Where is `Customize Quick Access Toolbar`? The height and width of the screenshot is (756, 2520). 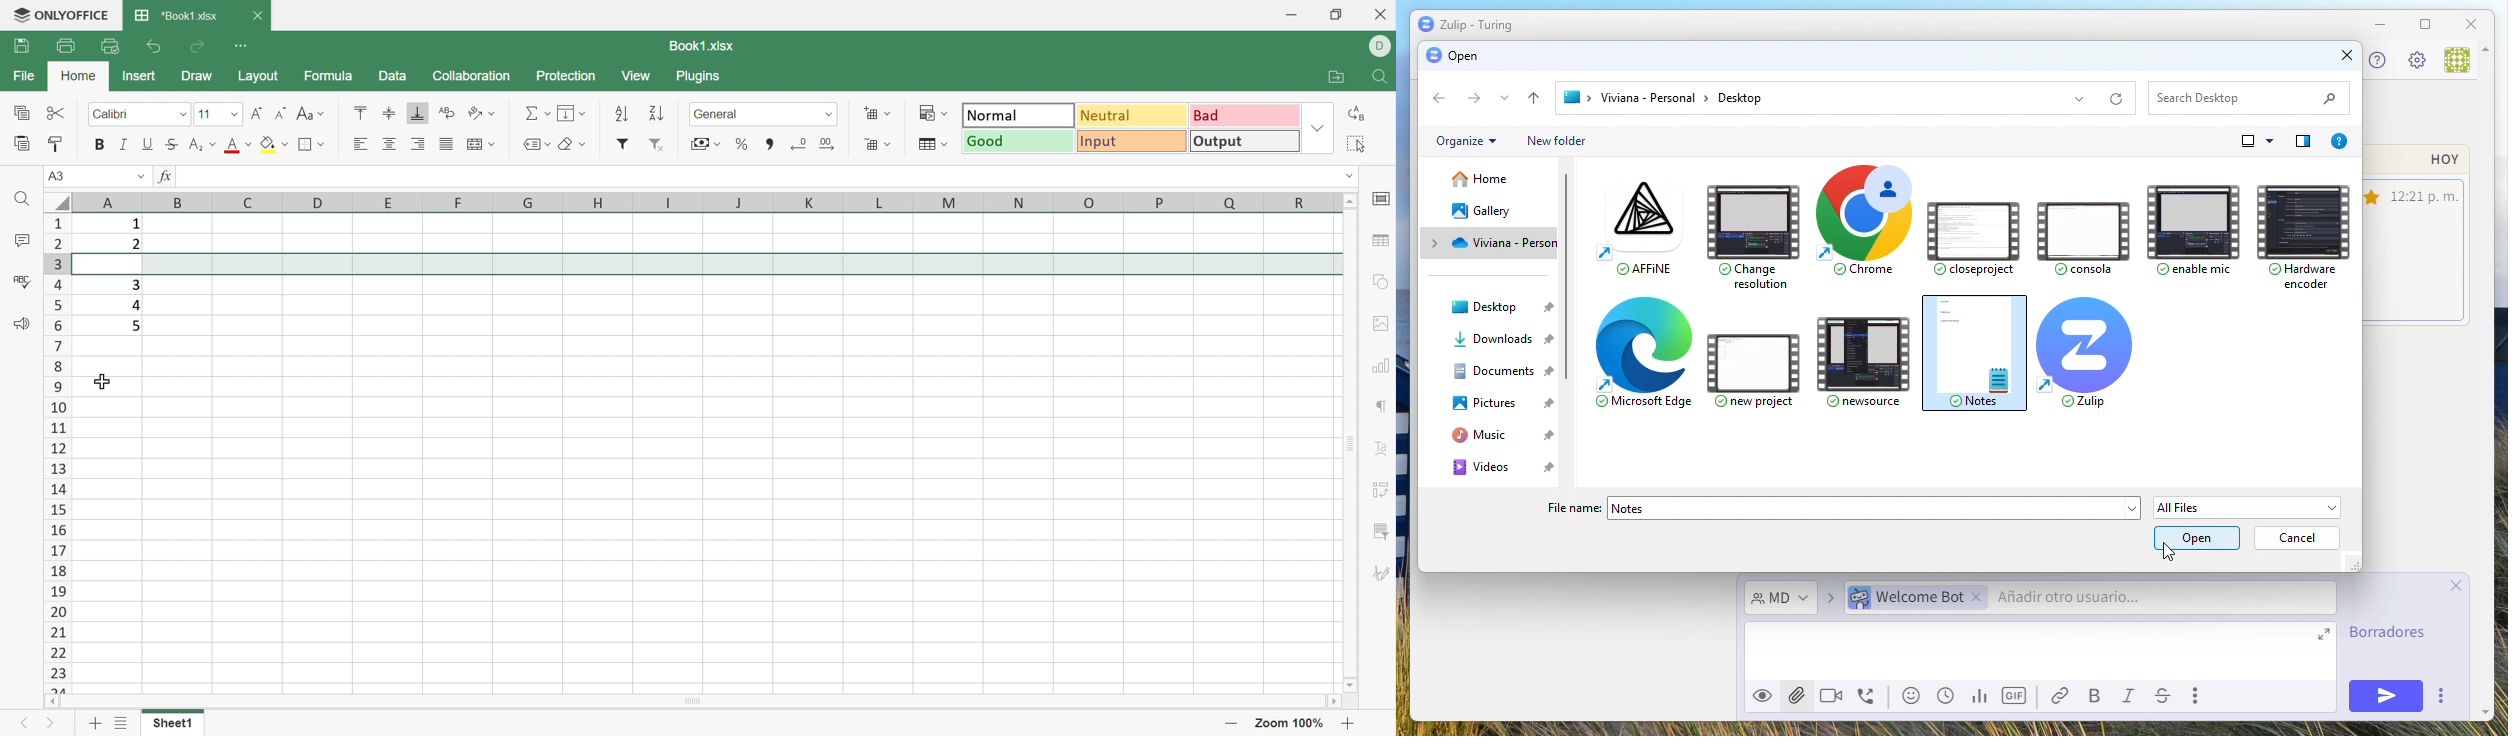 Customize Quick Access Toolbar is located at coordinates (242, 46).